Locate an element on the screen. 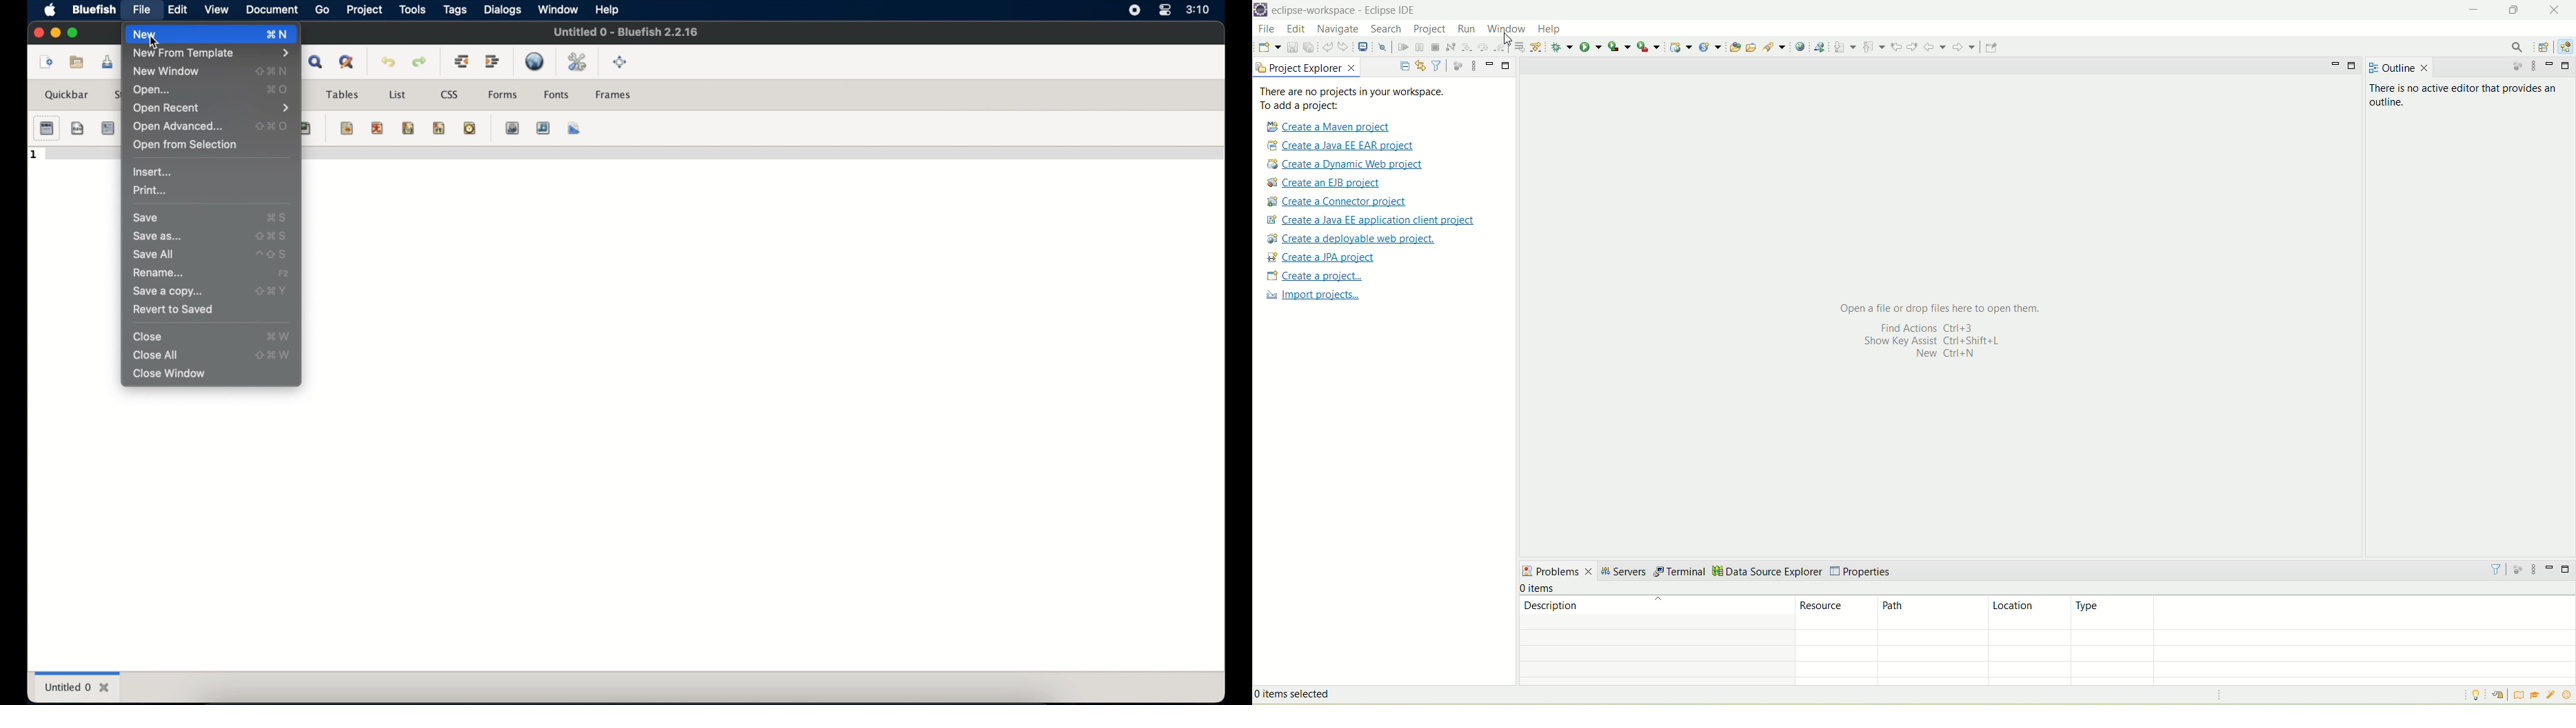 The height and width of the screenshot is (728, 2576). dialogs is located at coordinates (502, 10).